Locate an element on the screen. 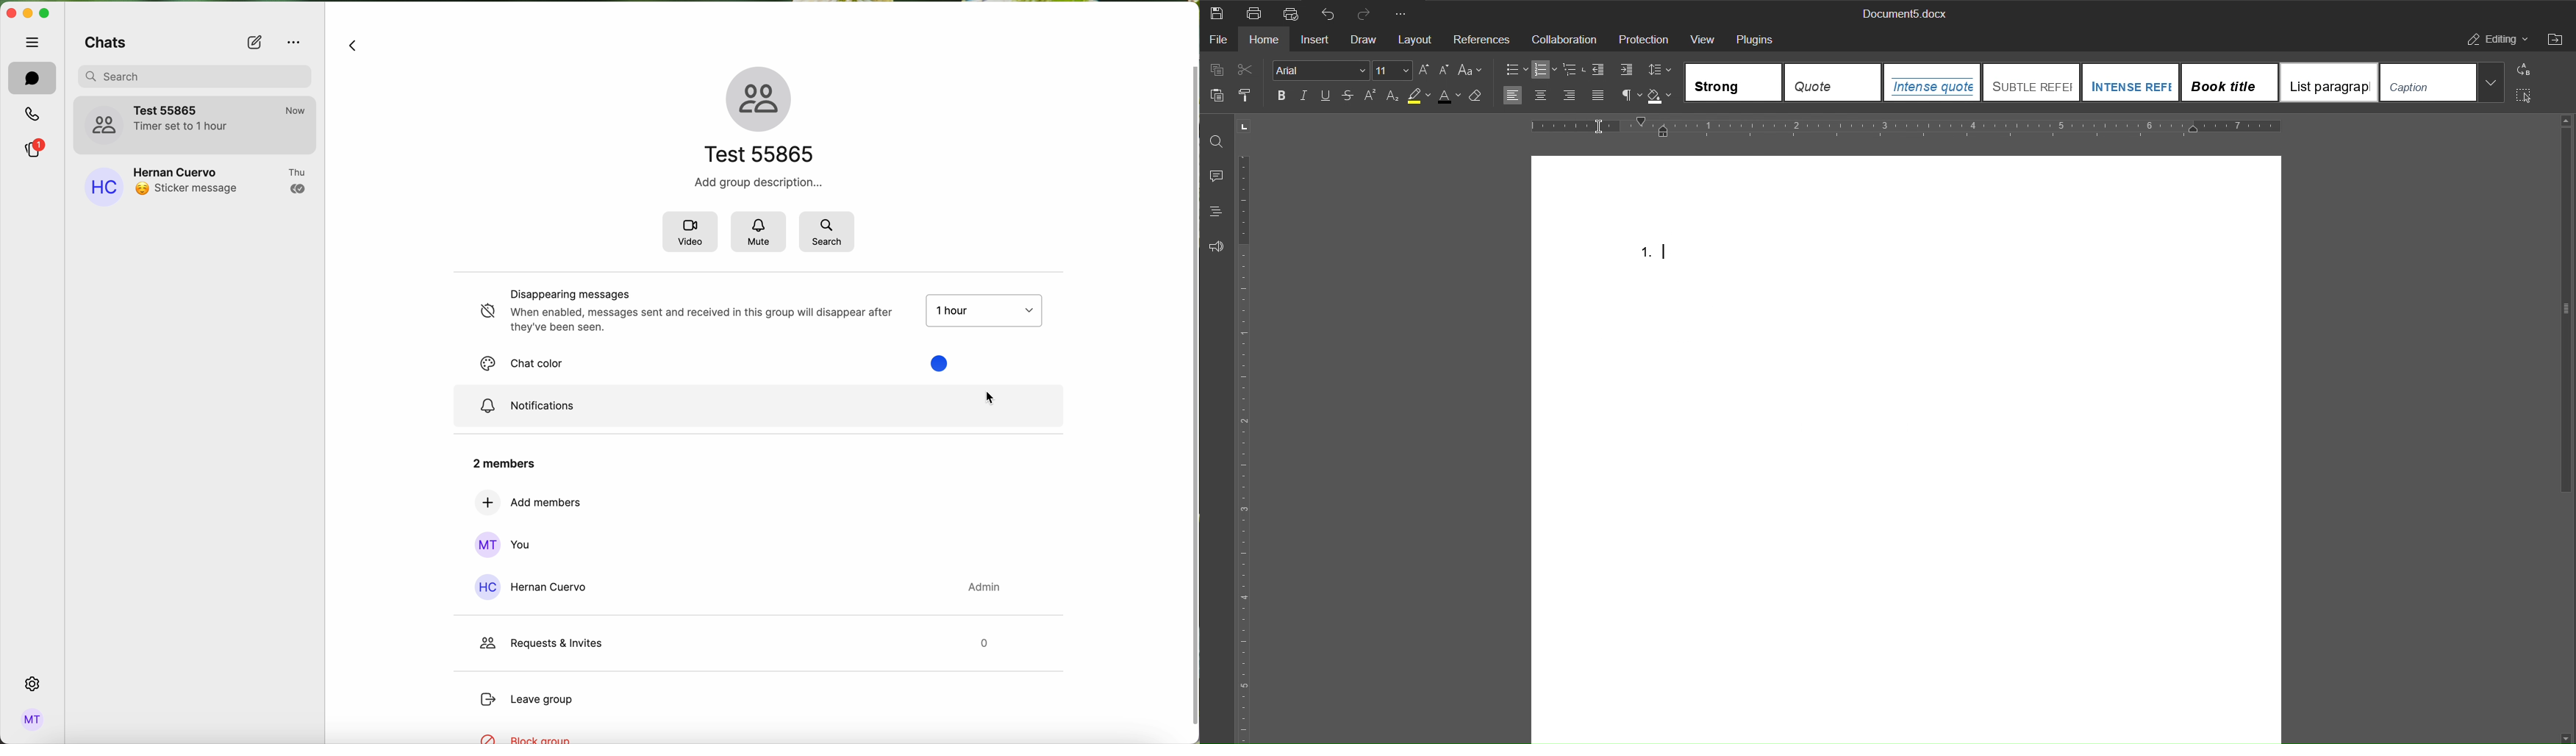  leave group is located at coordinates (526, 699).